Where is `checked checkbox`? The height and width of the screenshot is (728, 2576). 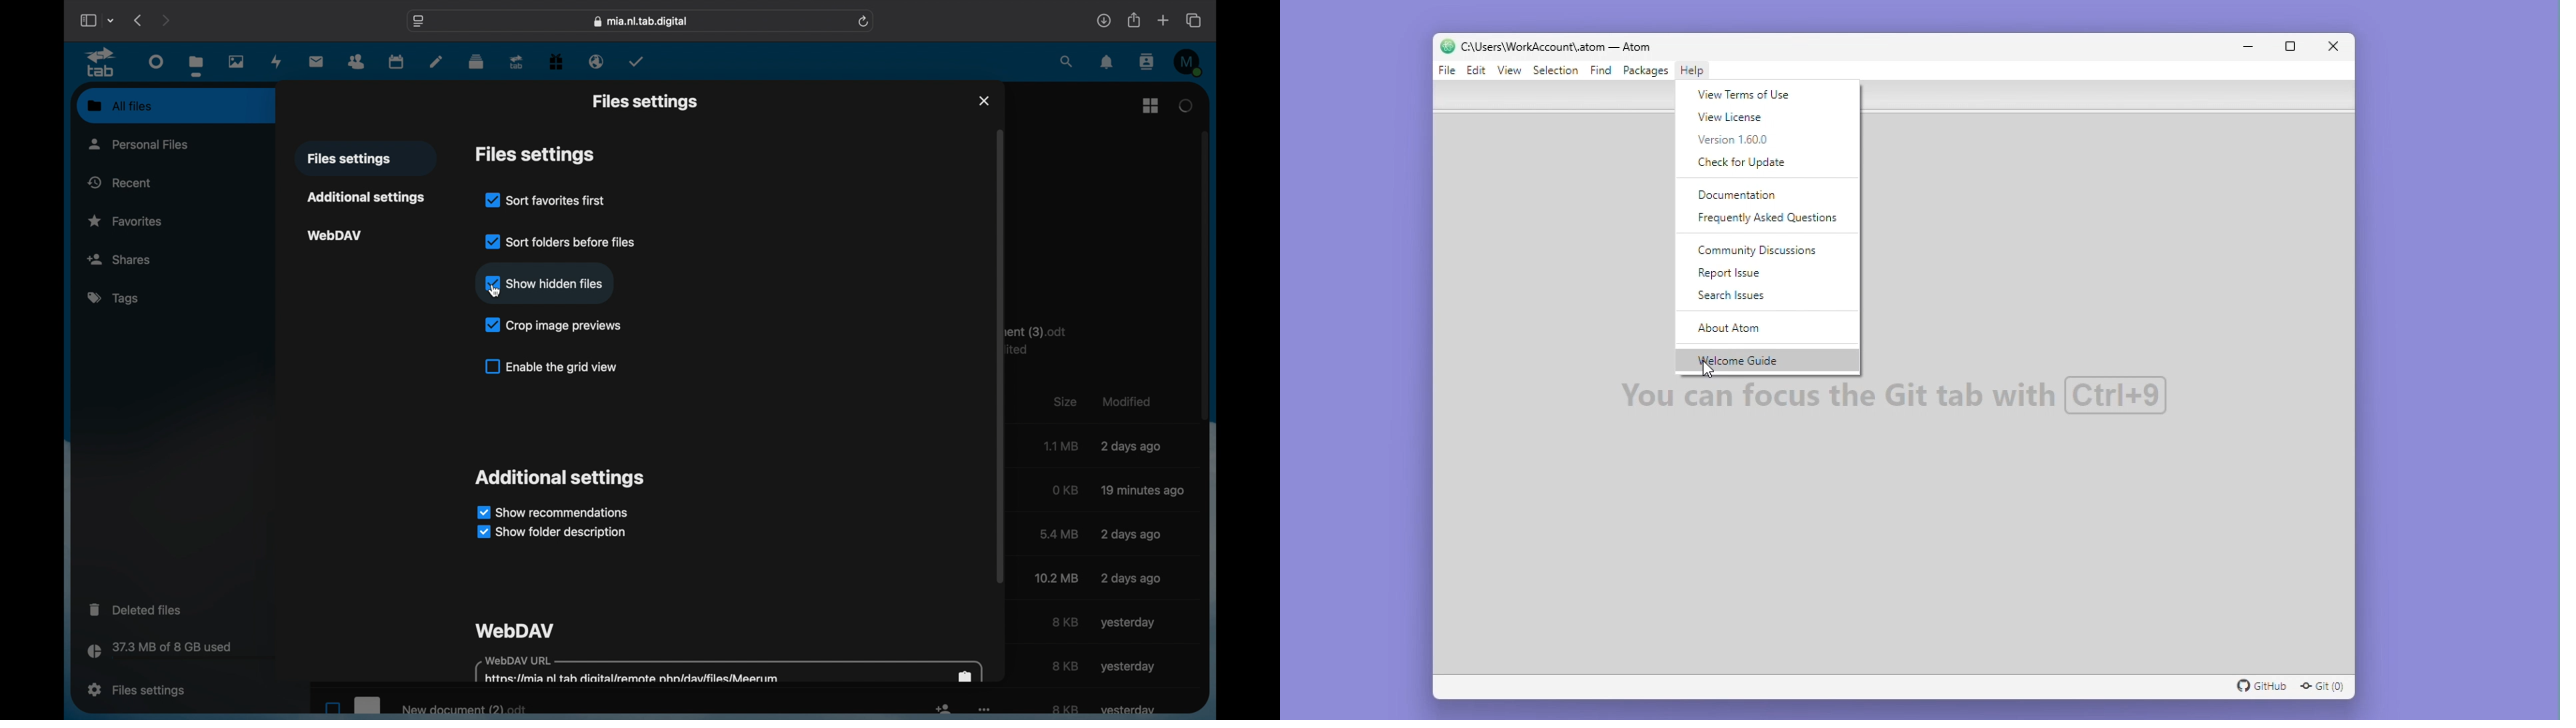 checked checkbox is located at coordinates (492, 283).